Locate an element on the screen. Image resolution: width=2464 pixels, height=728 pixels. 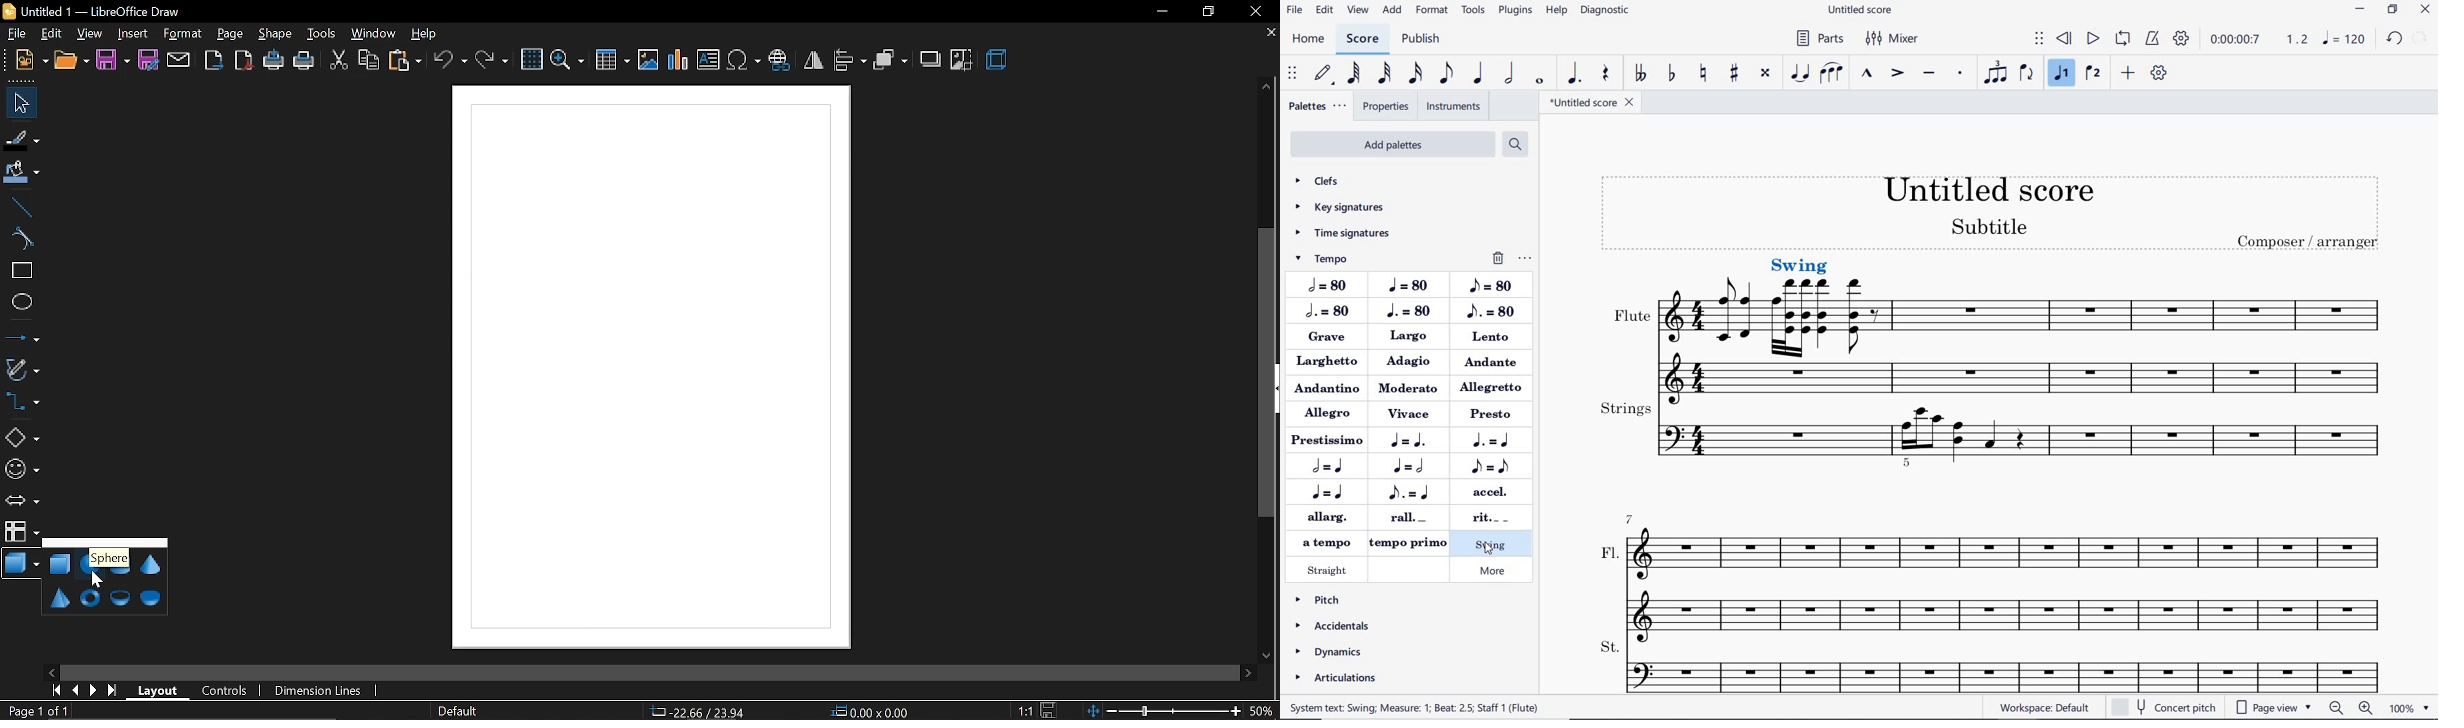
pitch is located at coordinates (1335, 600).